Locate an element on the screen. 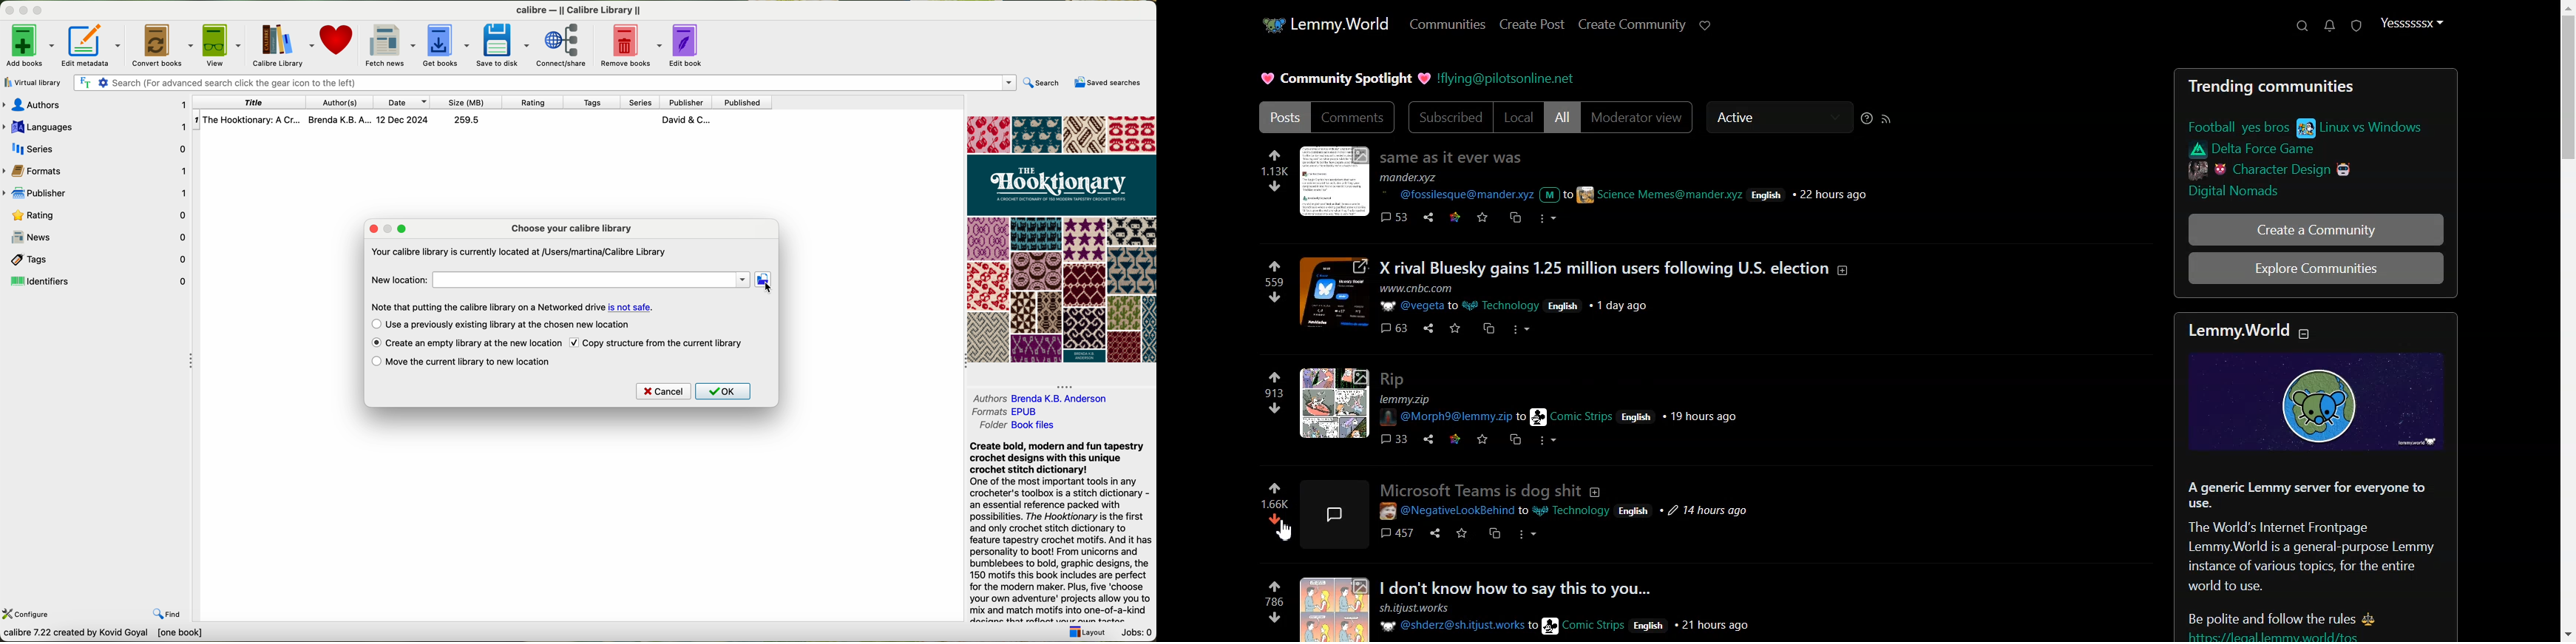  link is located at coordinates (2242, 192).